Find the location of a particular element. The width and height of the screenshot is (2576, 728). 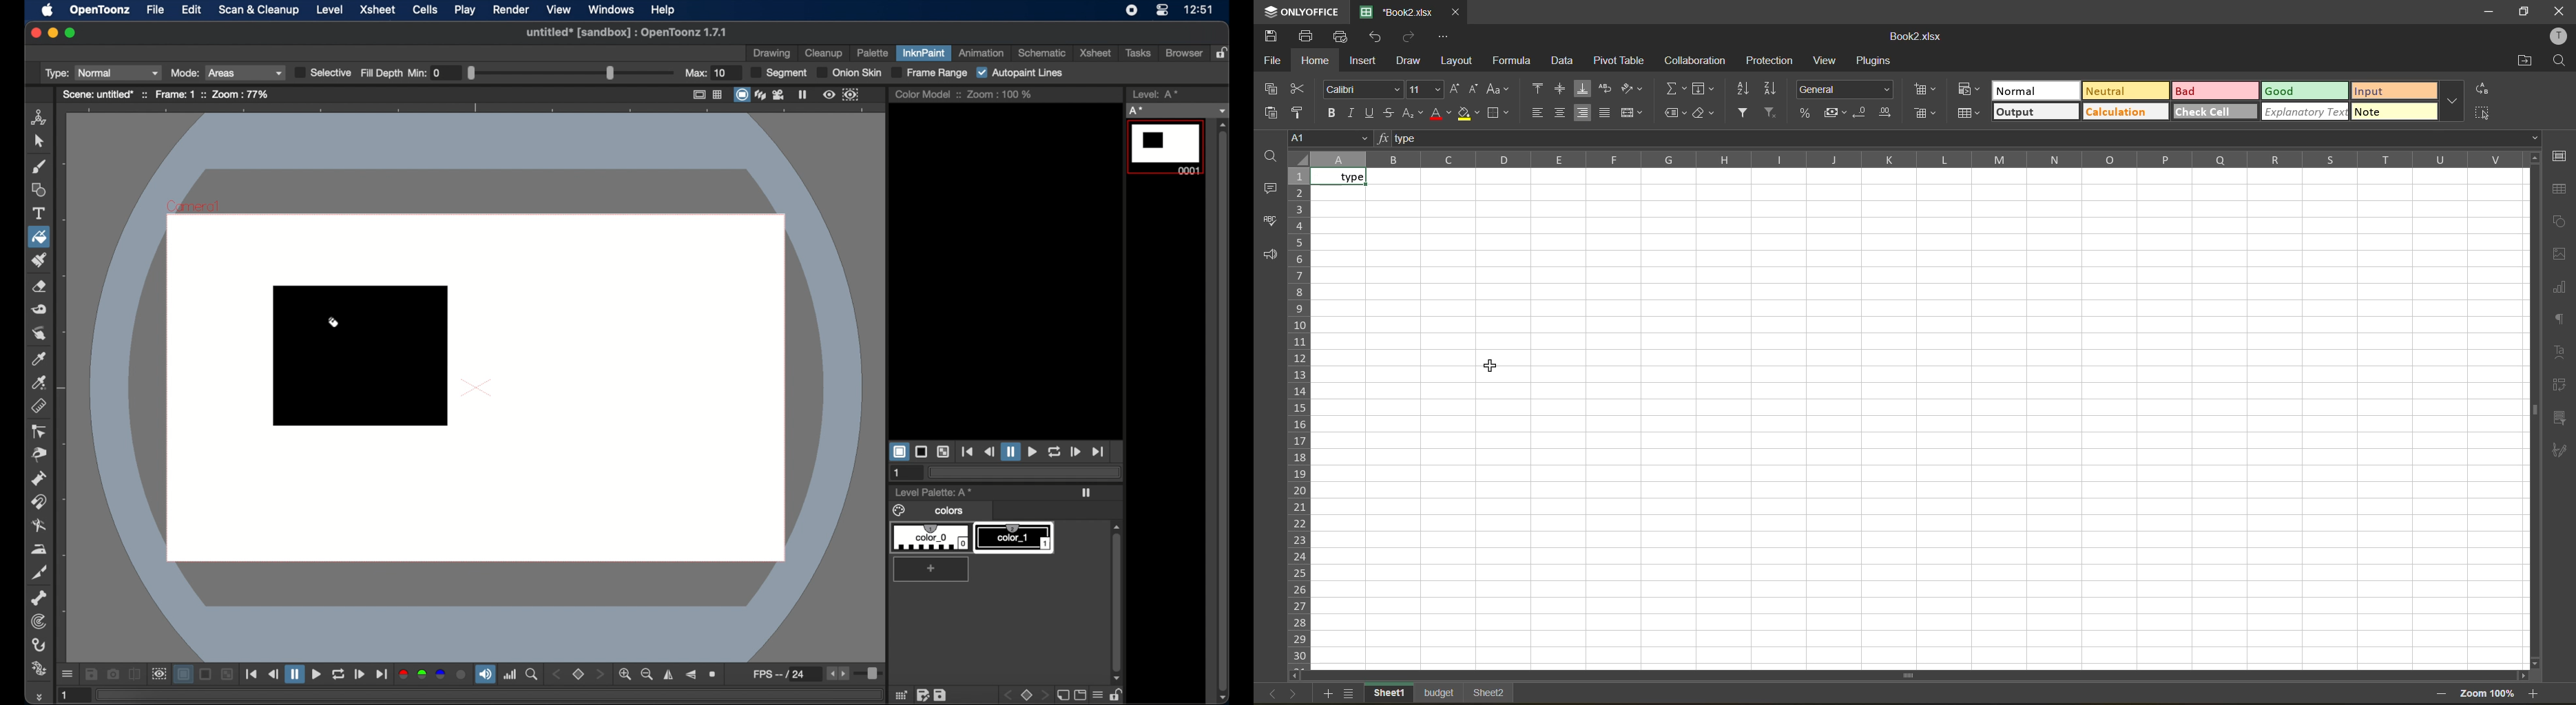

summation is located at coordinates (1674, 87).